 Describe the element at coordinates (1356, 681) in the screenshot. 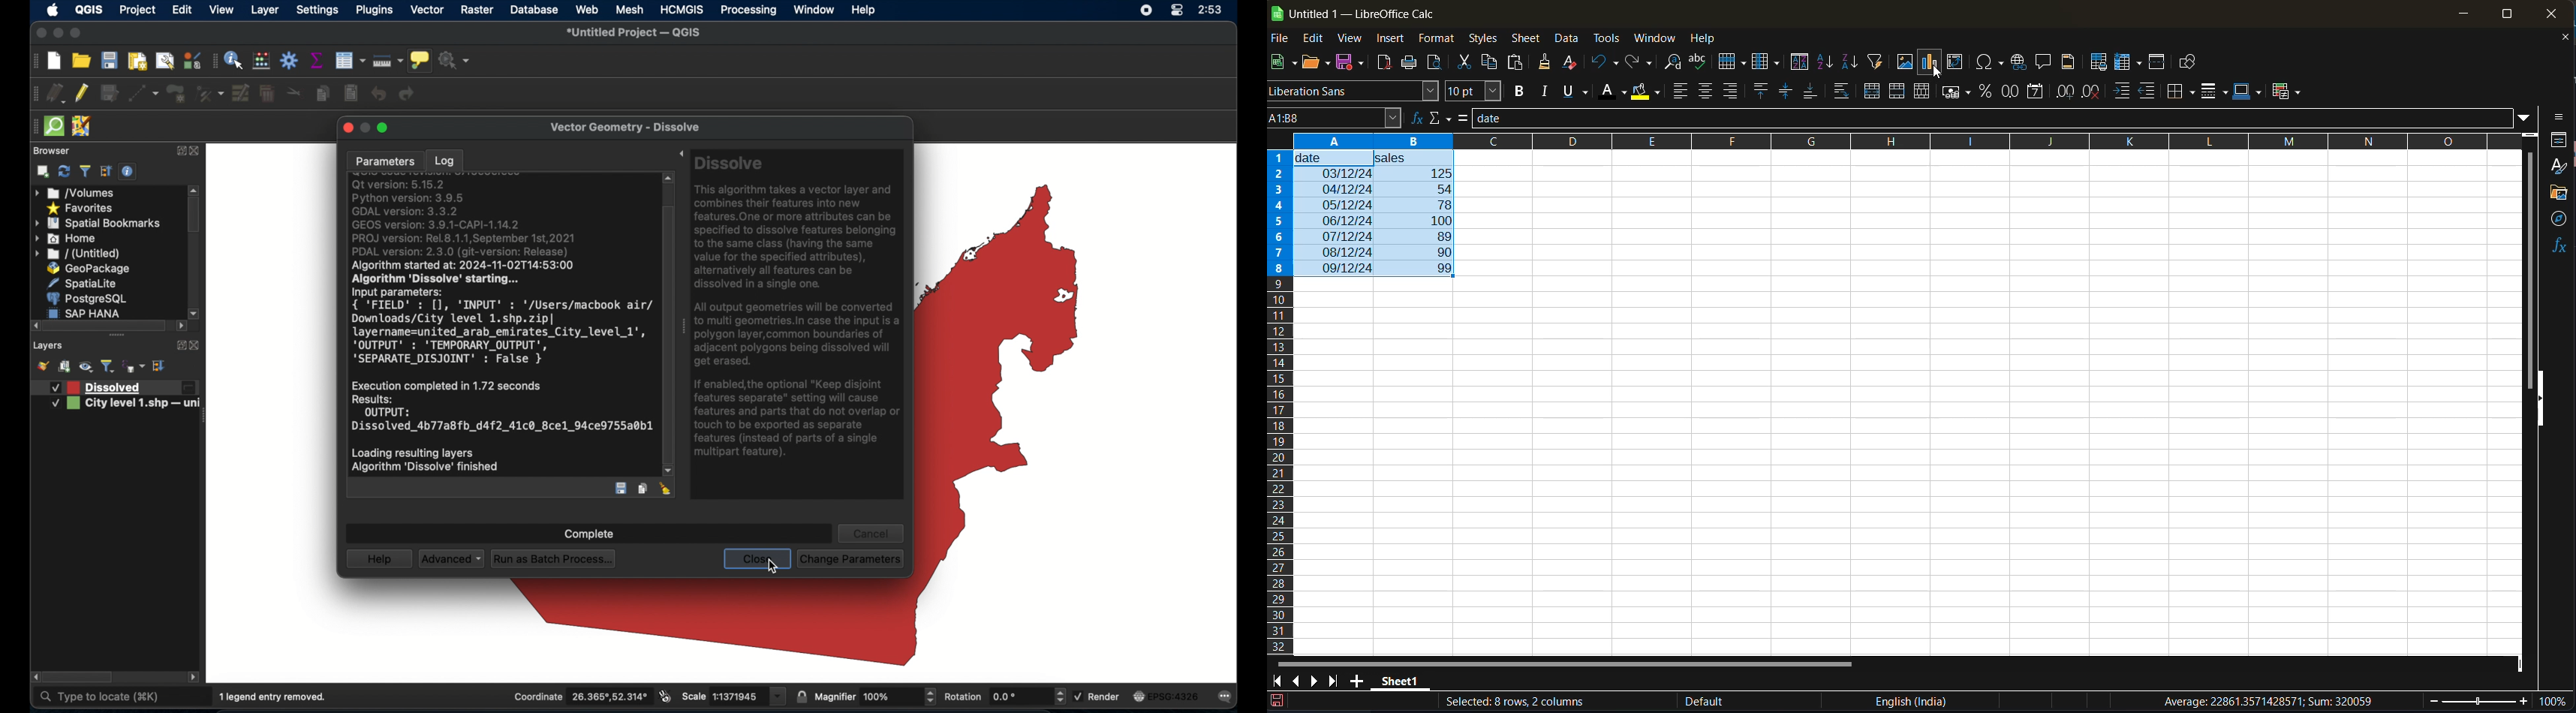

I see `add a new sheet` at that location.